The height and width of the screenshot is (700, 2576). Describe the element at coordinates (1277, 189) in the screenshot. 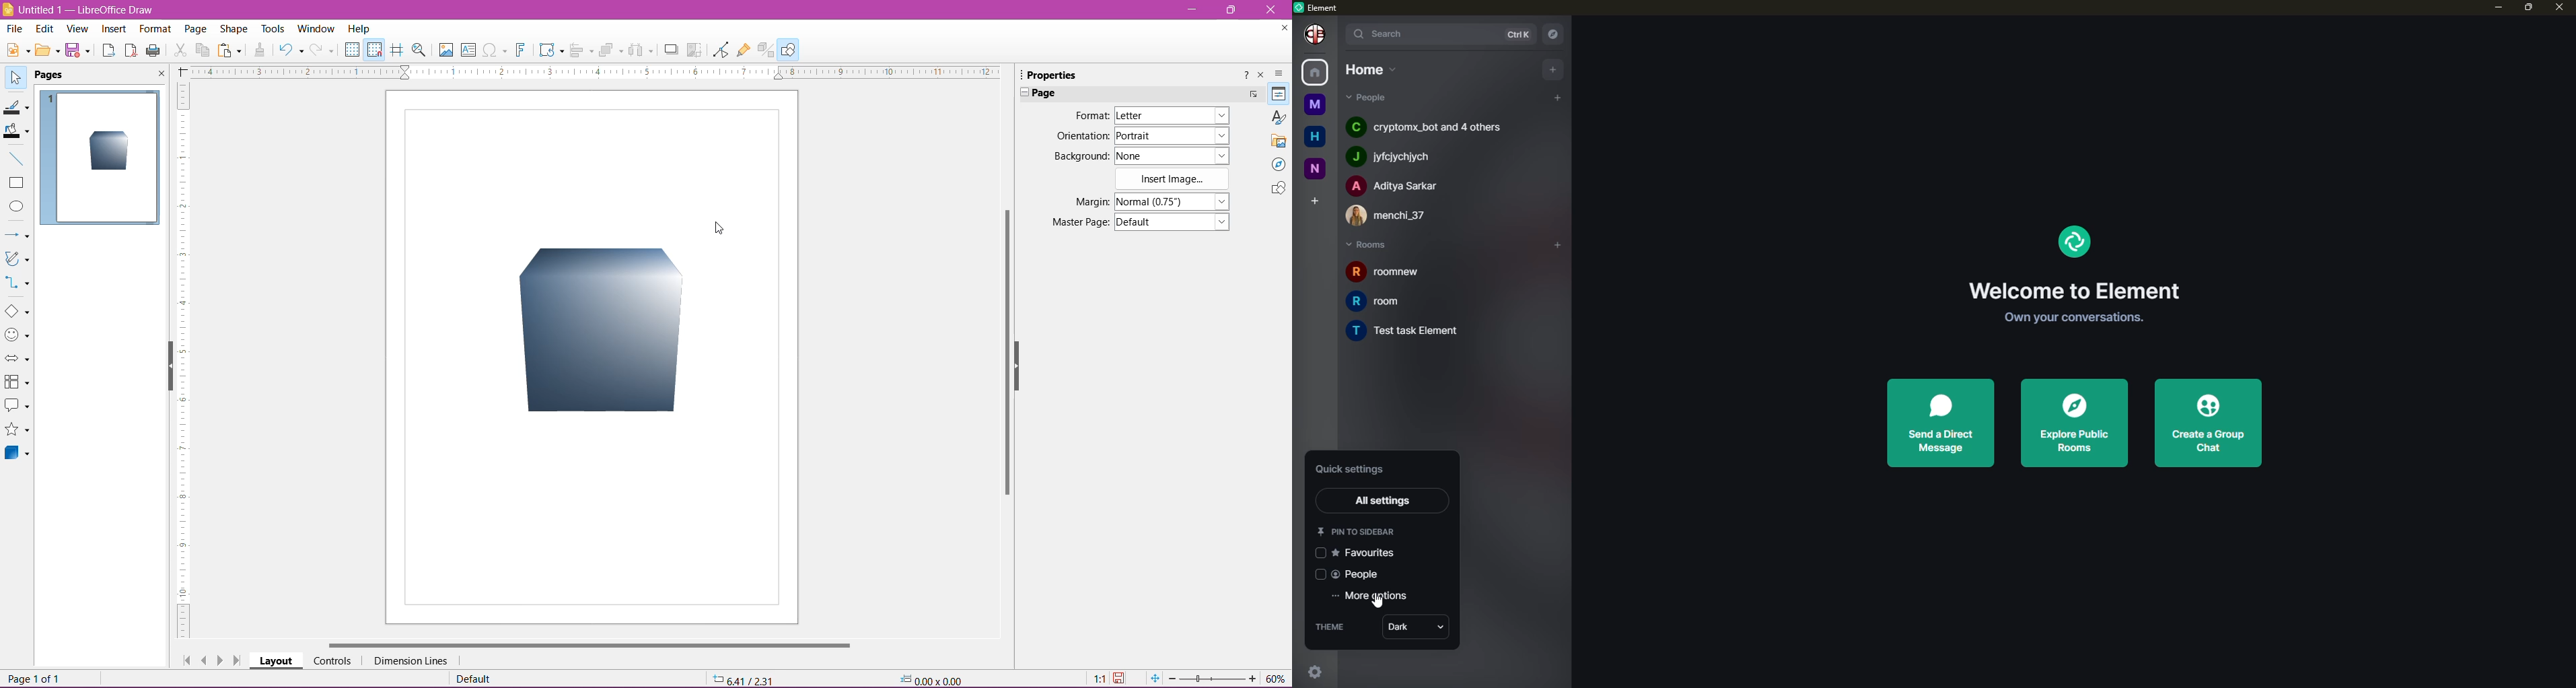

I see `Shapes` at that location.